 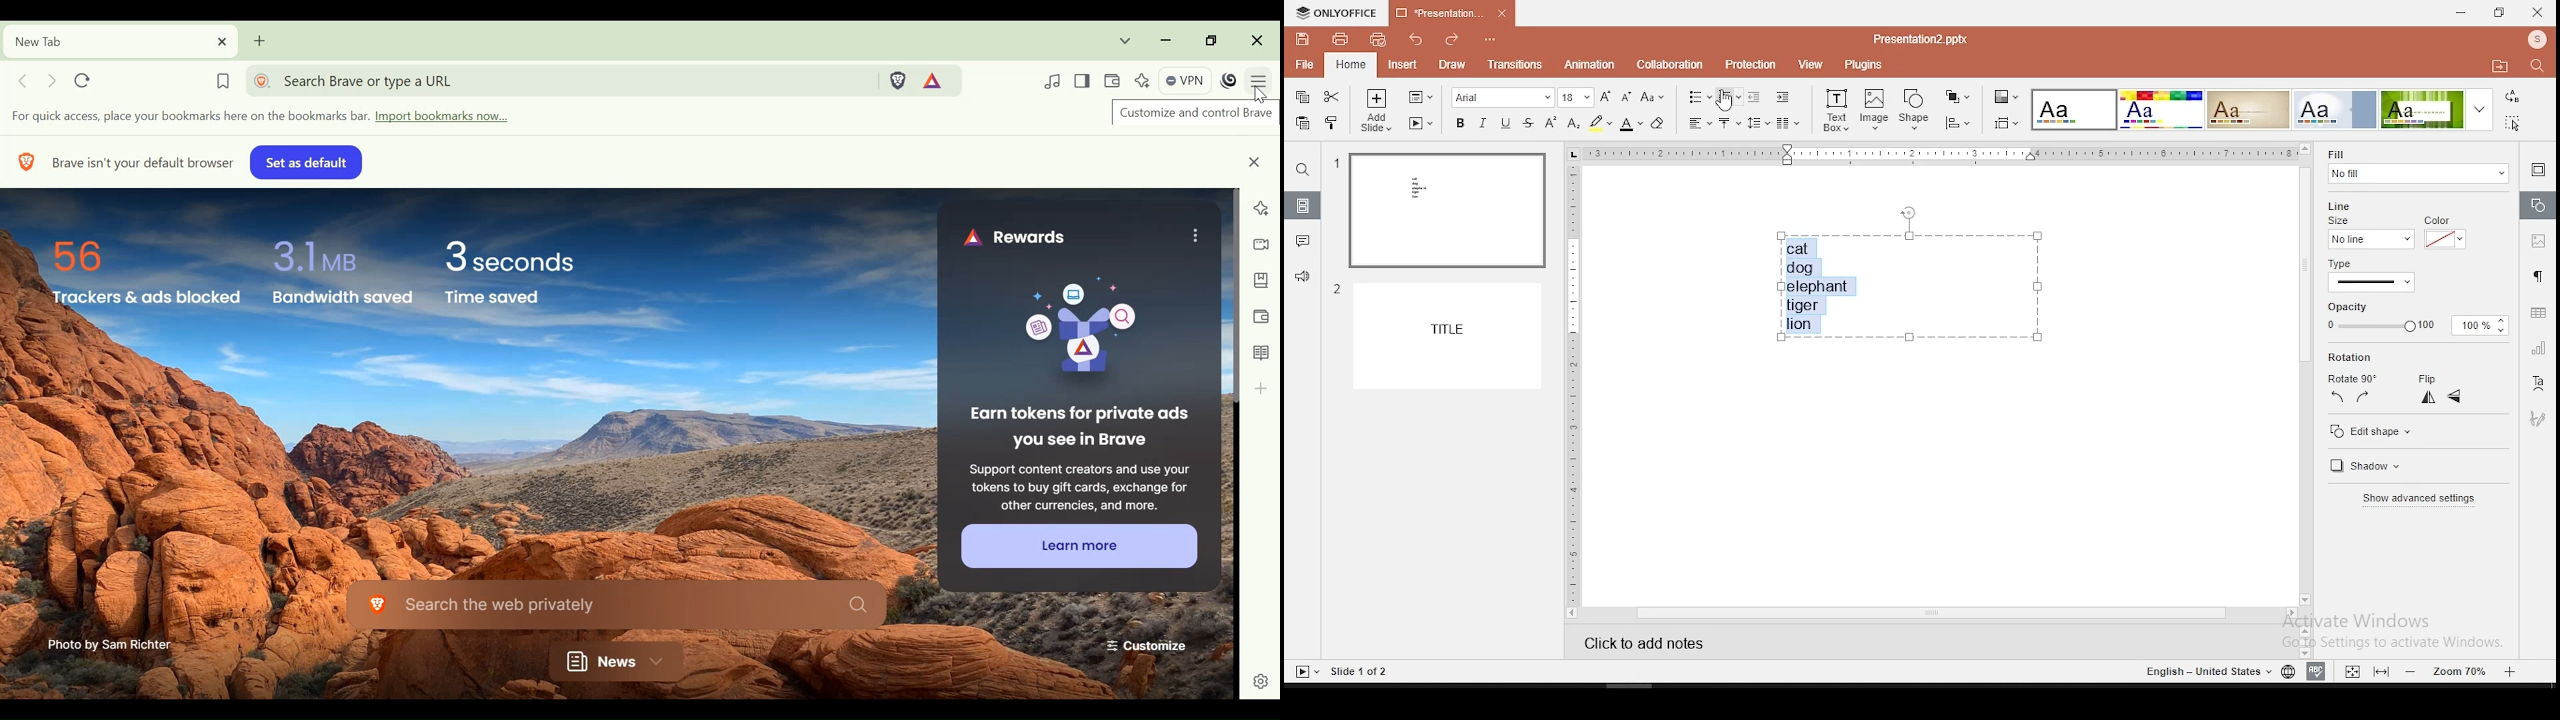 What do you see at coordinates (1572, 124) in the screenshot?
I see `subscript` at bounding box center [1572, 124].